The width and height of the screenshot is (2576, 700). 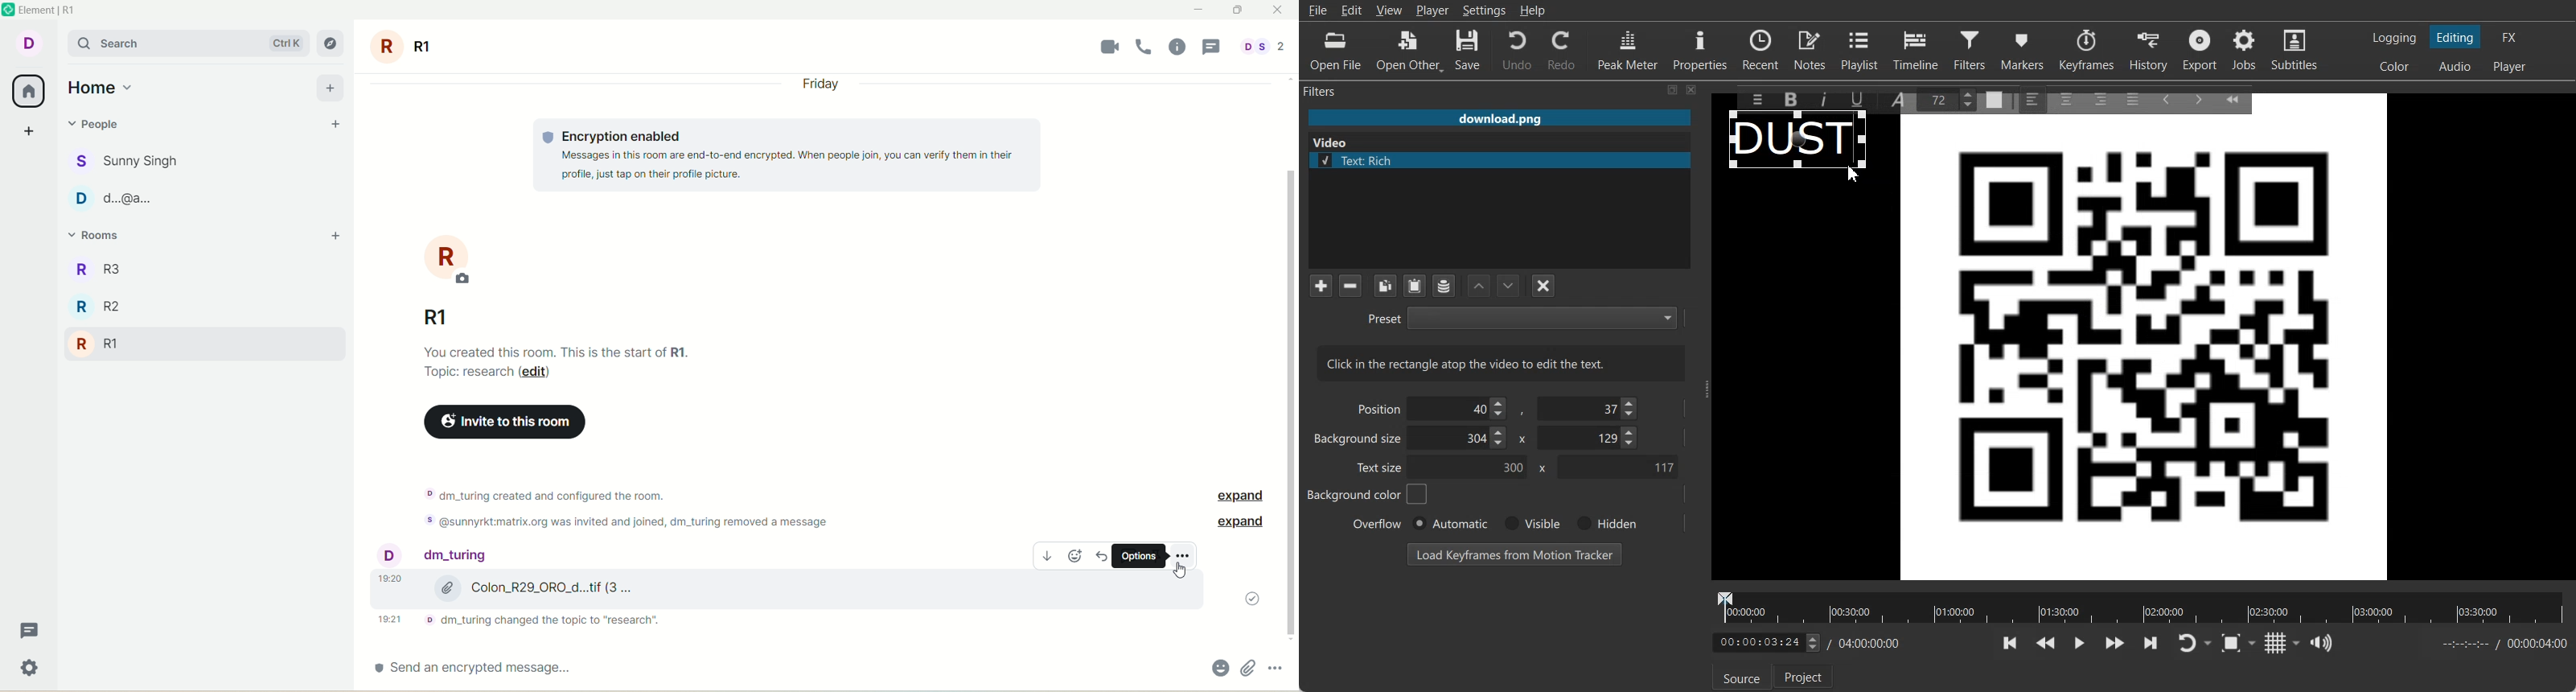 I want to click on Toggle player lopping, so click(x=2184, y=644).